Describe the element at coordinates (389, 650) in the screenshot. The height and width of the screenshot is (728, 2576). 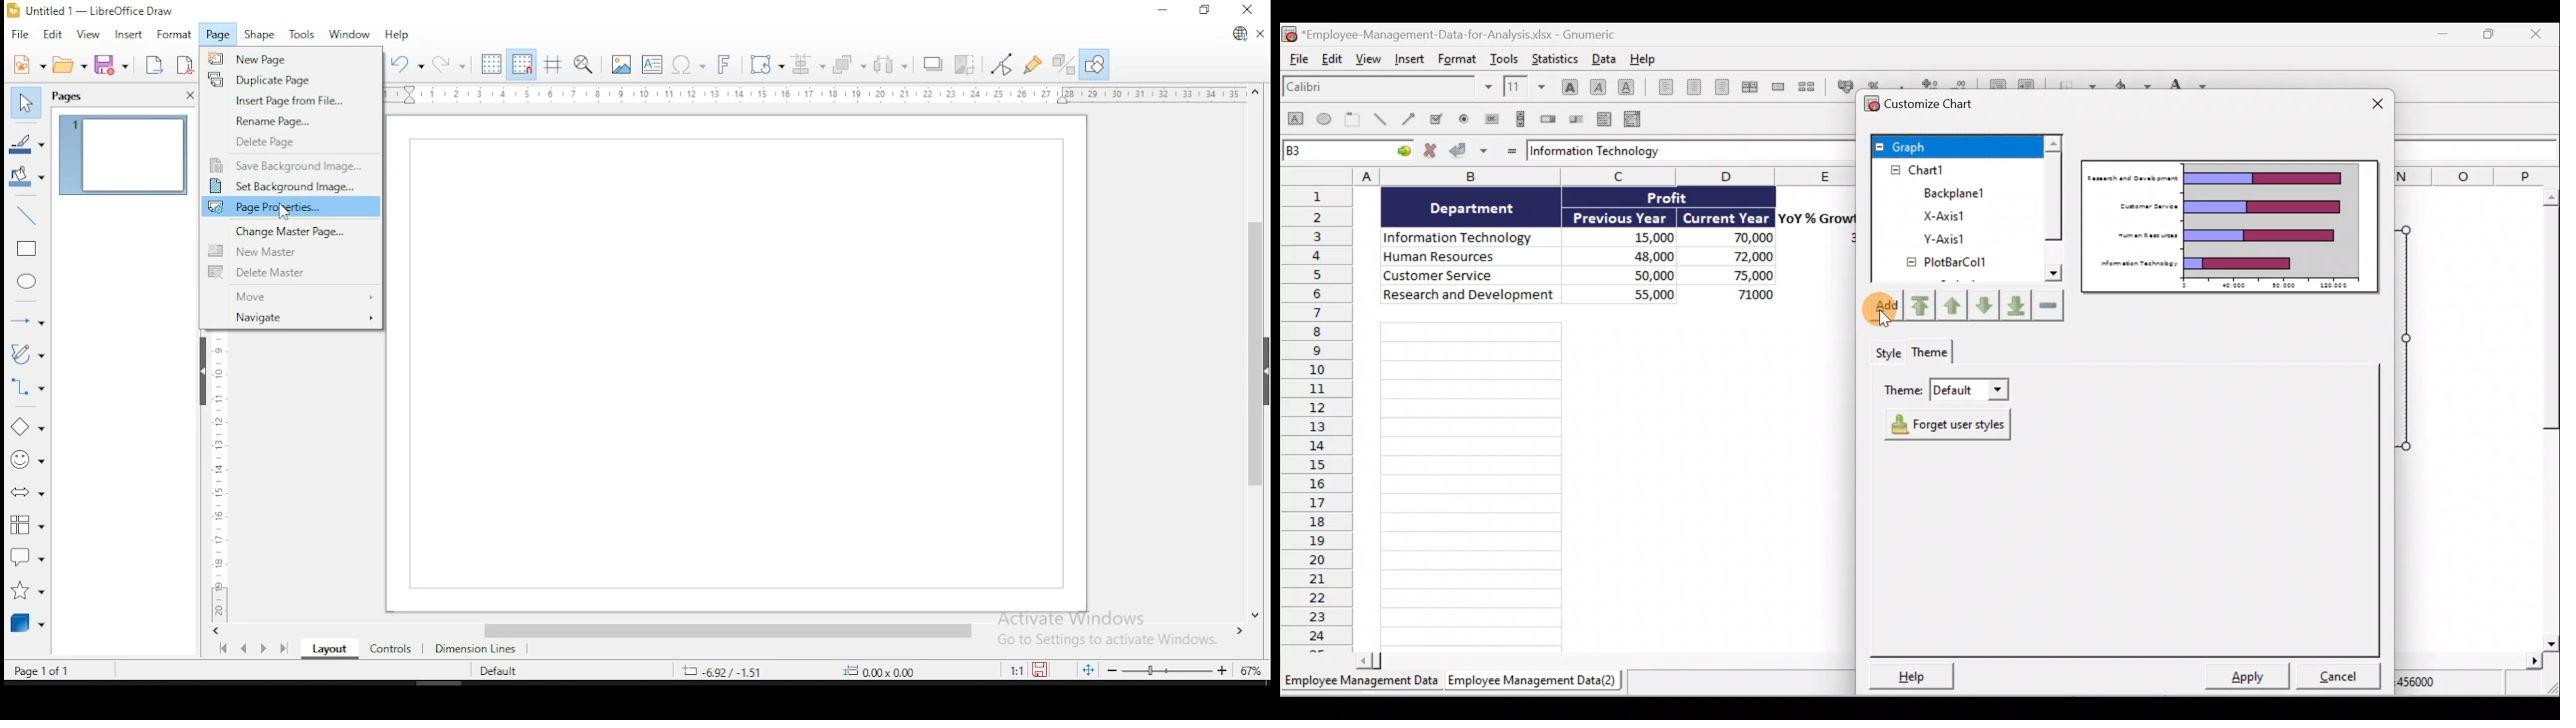
I see `controls` at that location.